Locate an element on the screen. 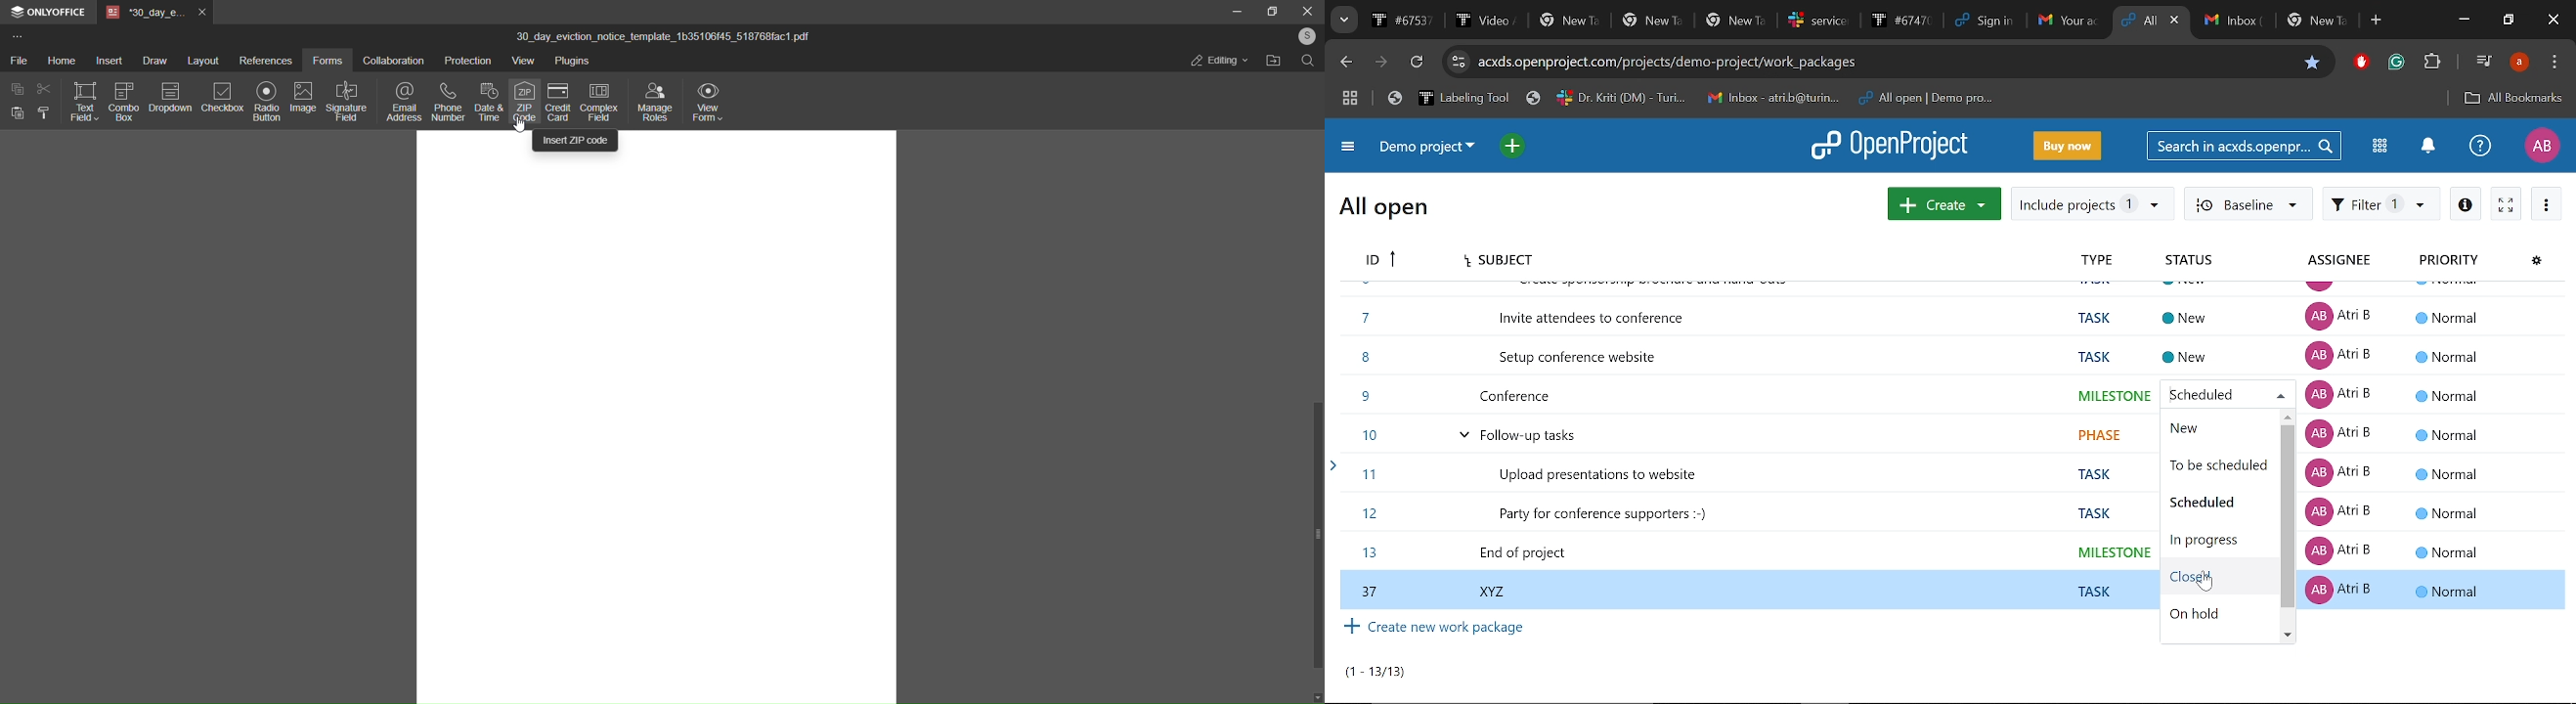  insert zip code is located at coordinates (578, 141).